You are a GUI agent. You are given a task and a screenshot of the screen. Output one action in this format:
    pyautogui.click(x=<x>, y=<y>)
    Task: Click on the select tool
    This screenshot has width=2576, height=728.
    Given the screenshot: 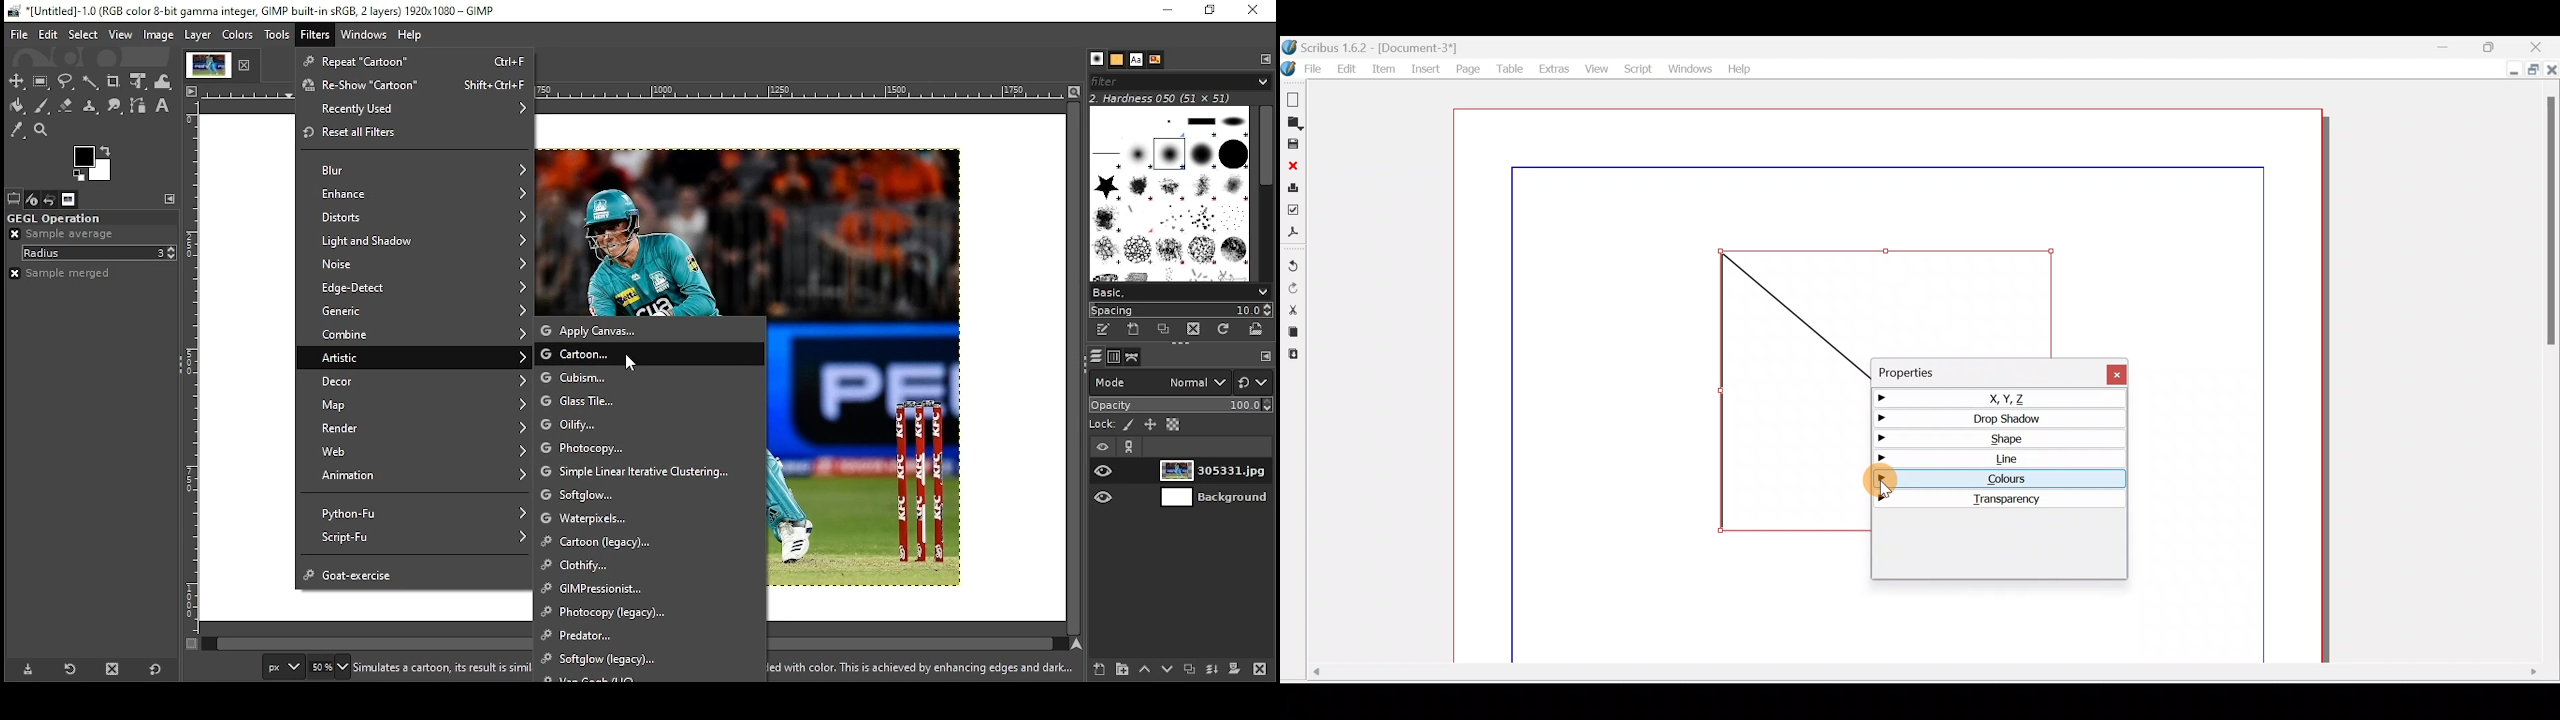 What is the action you would take?
    pyautogui.click(x=17, y=81)
    